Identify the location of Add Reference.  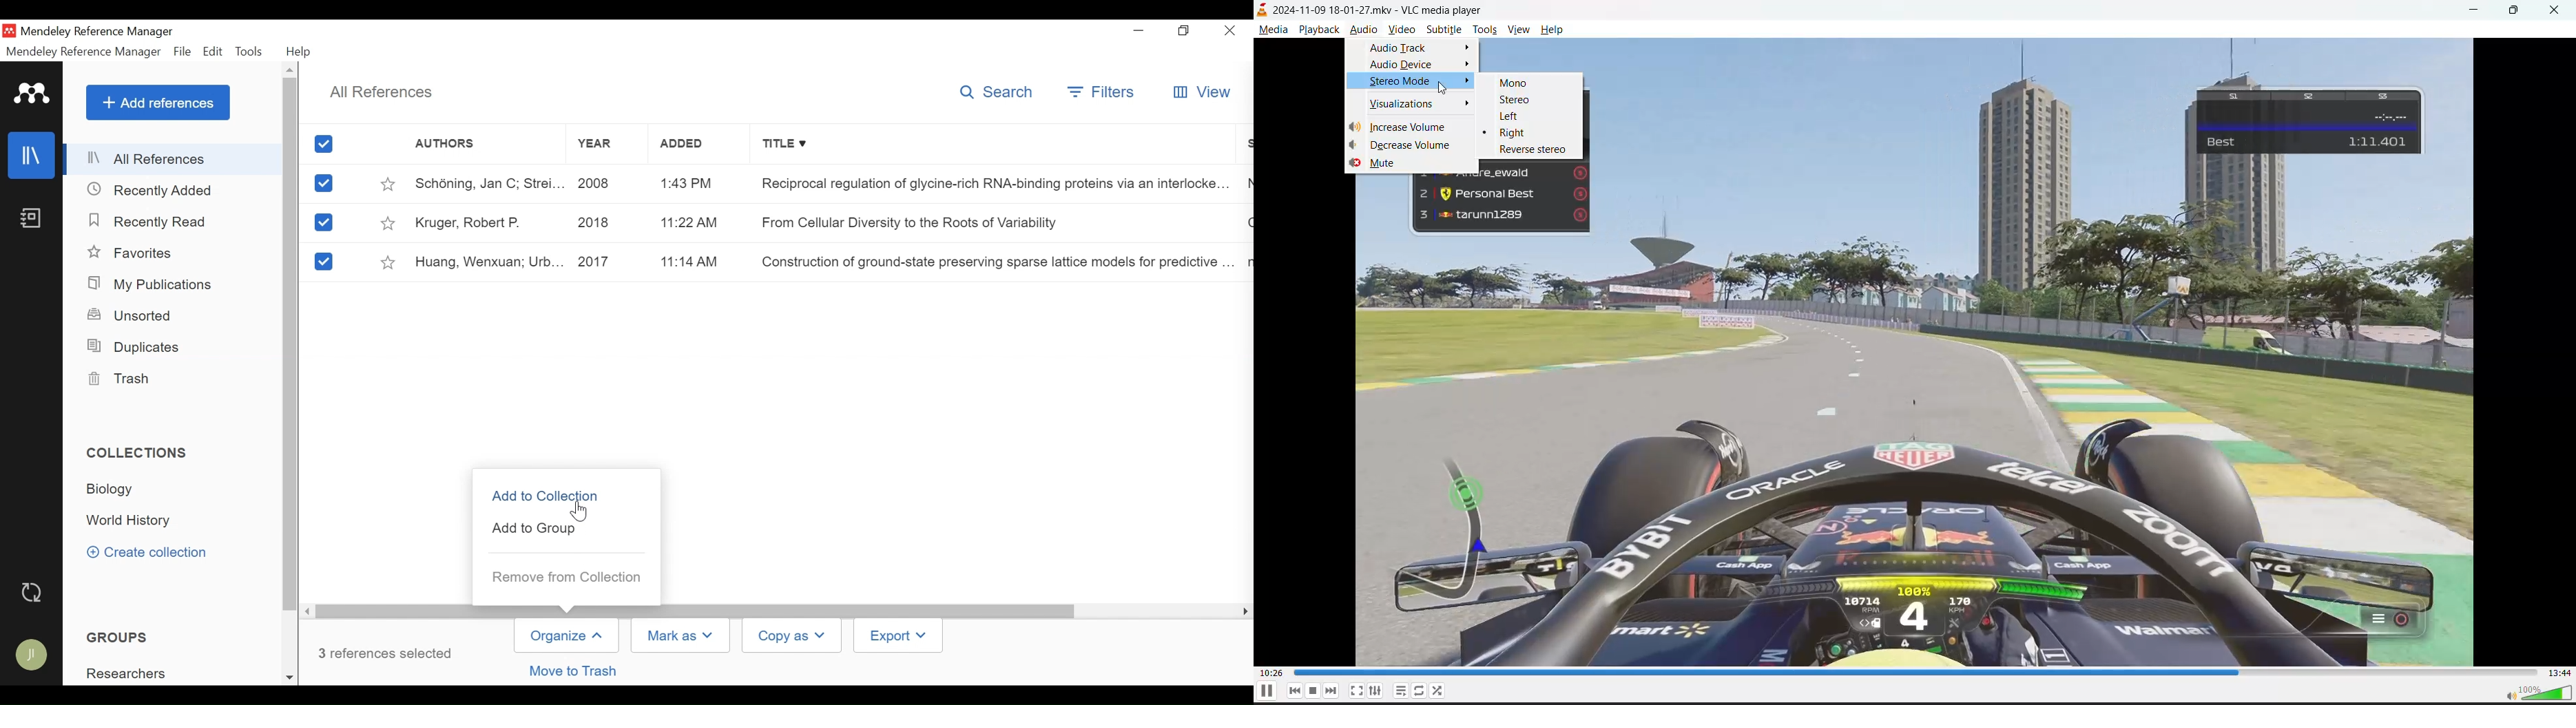
(157, 102).